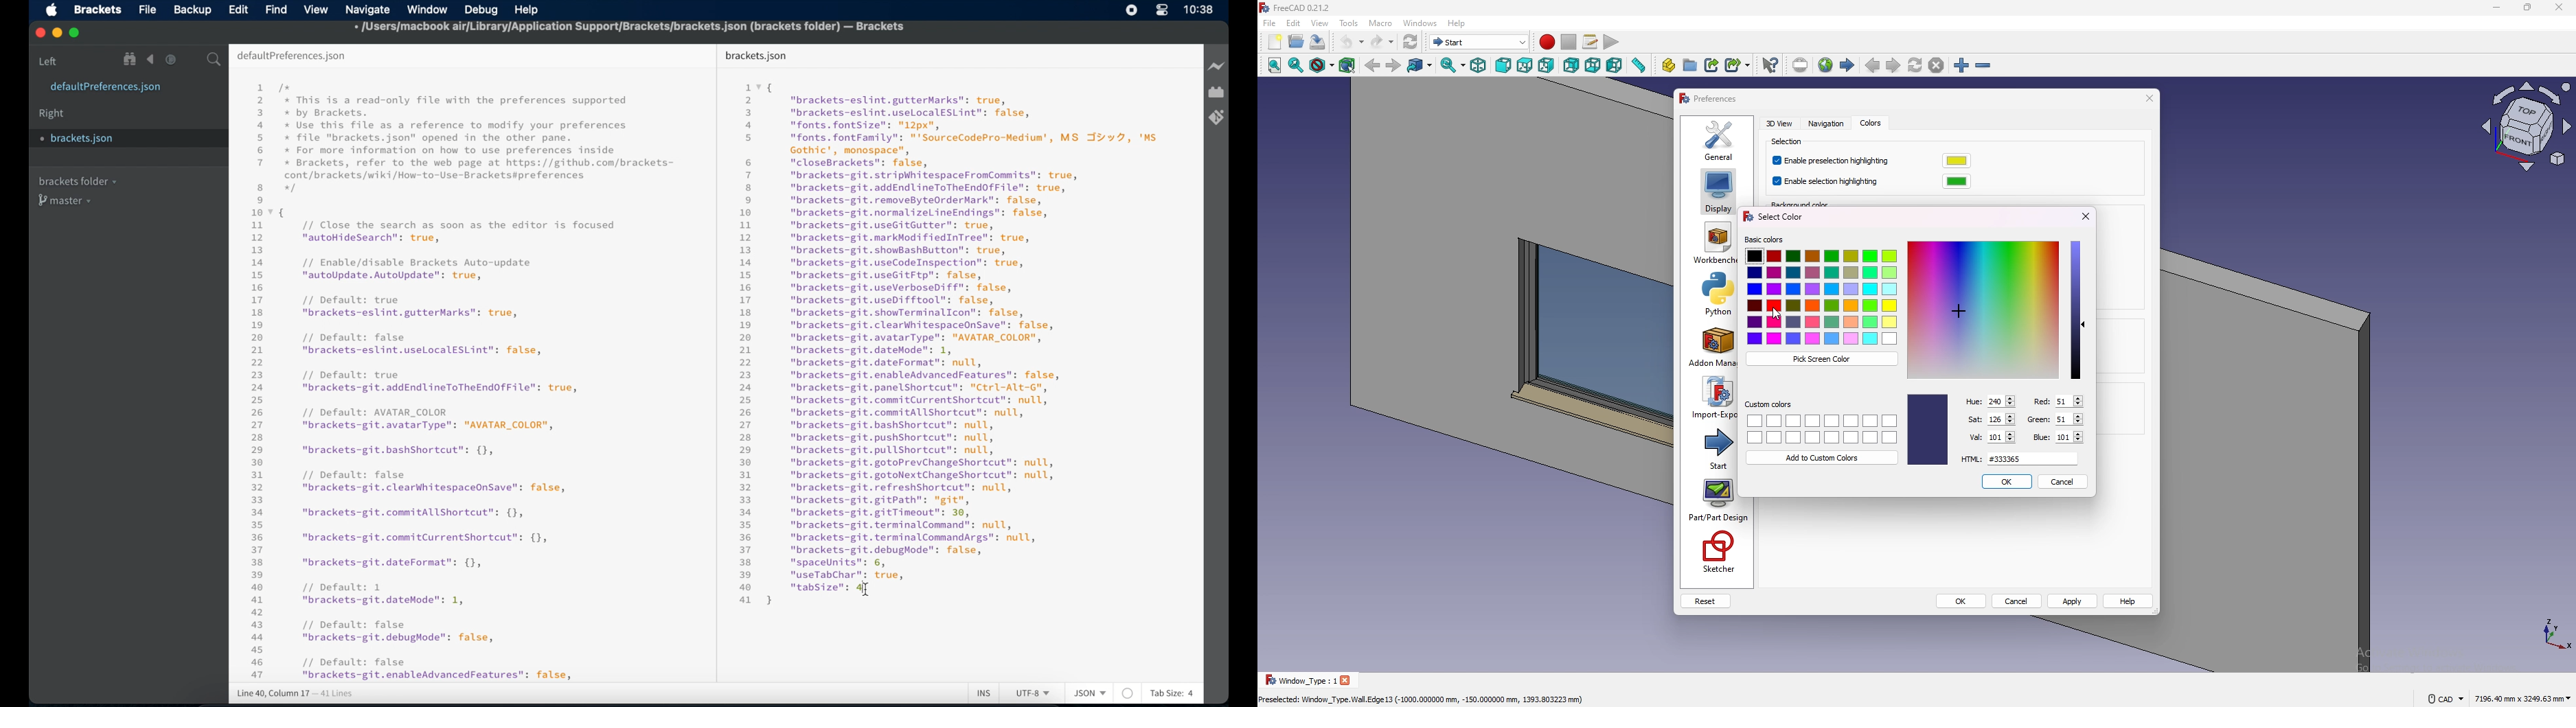 The width and height of the screenshot is (2576, 728). I want to click on sketcher, so click(1717, 553).